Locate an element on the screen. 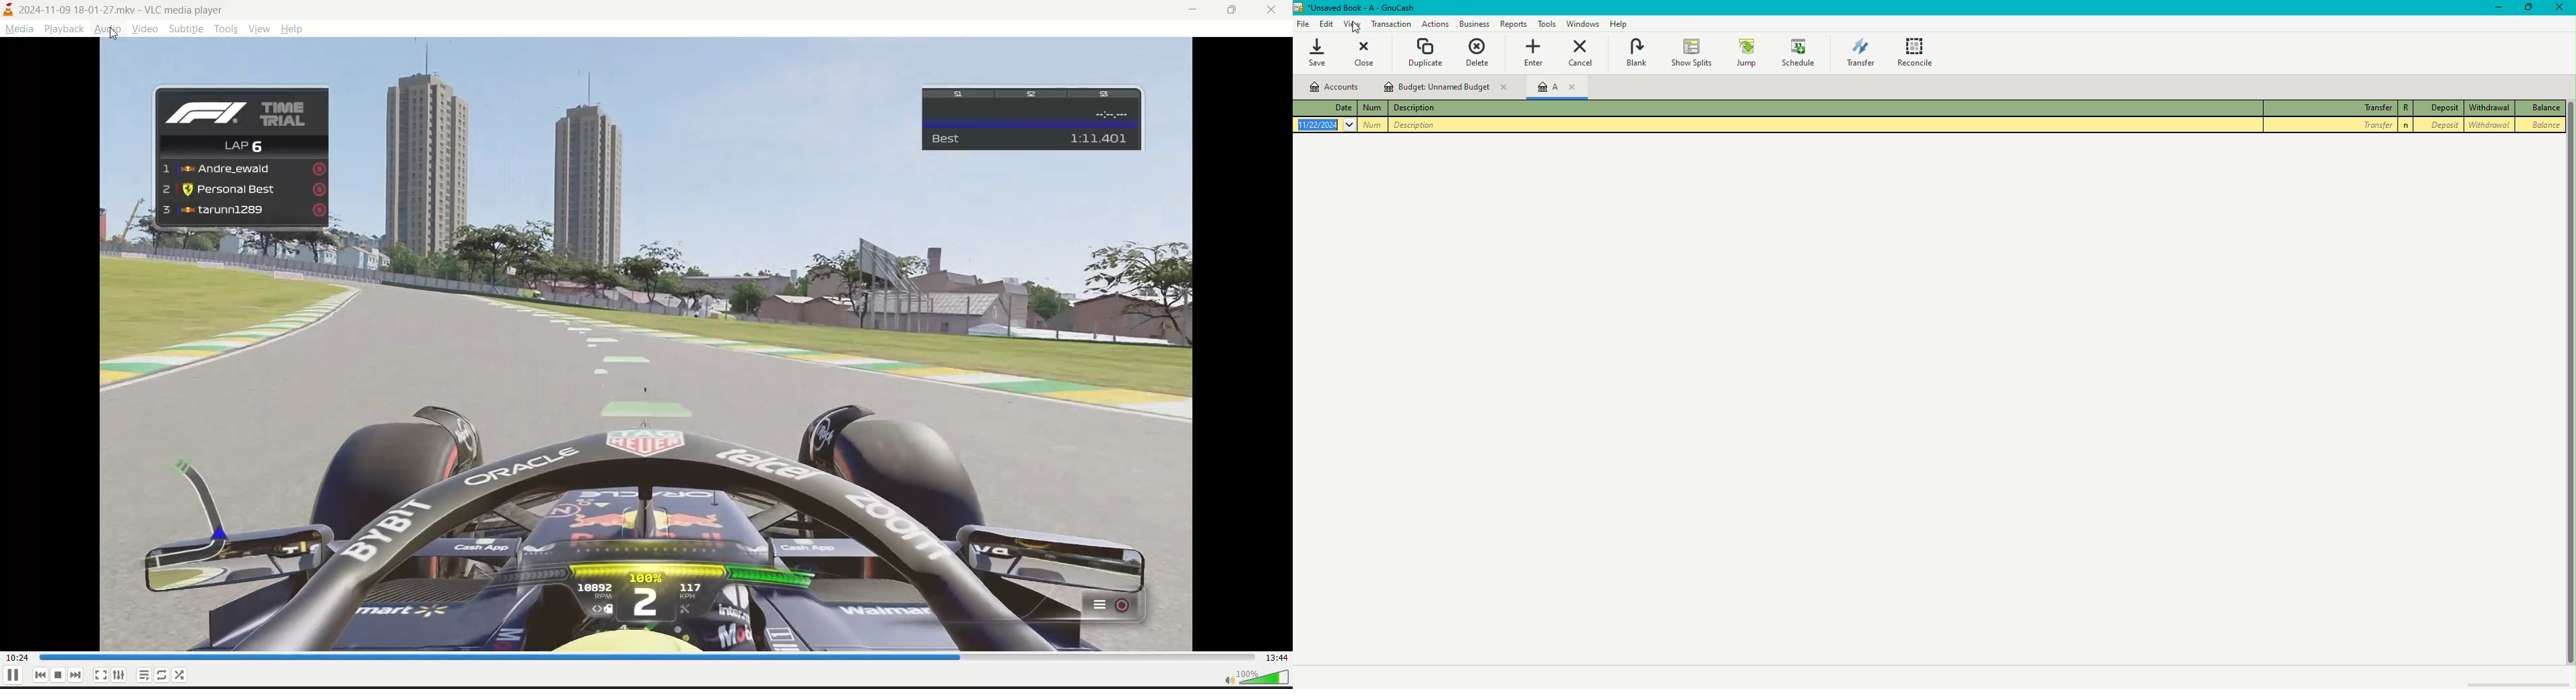 The width and height of the screenshot is (2576, 700). 2024-11-09 18-01-27.mkv - VLC media player is located at coordinates (114, 9).